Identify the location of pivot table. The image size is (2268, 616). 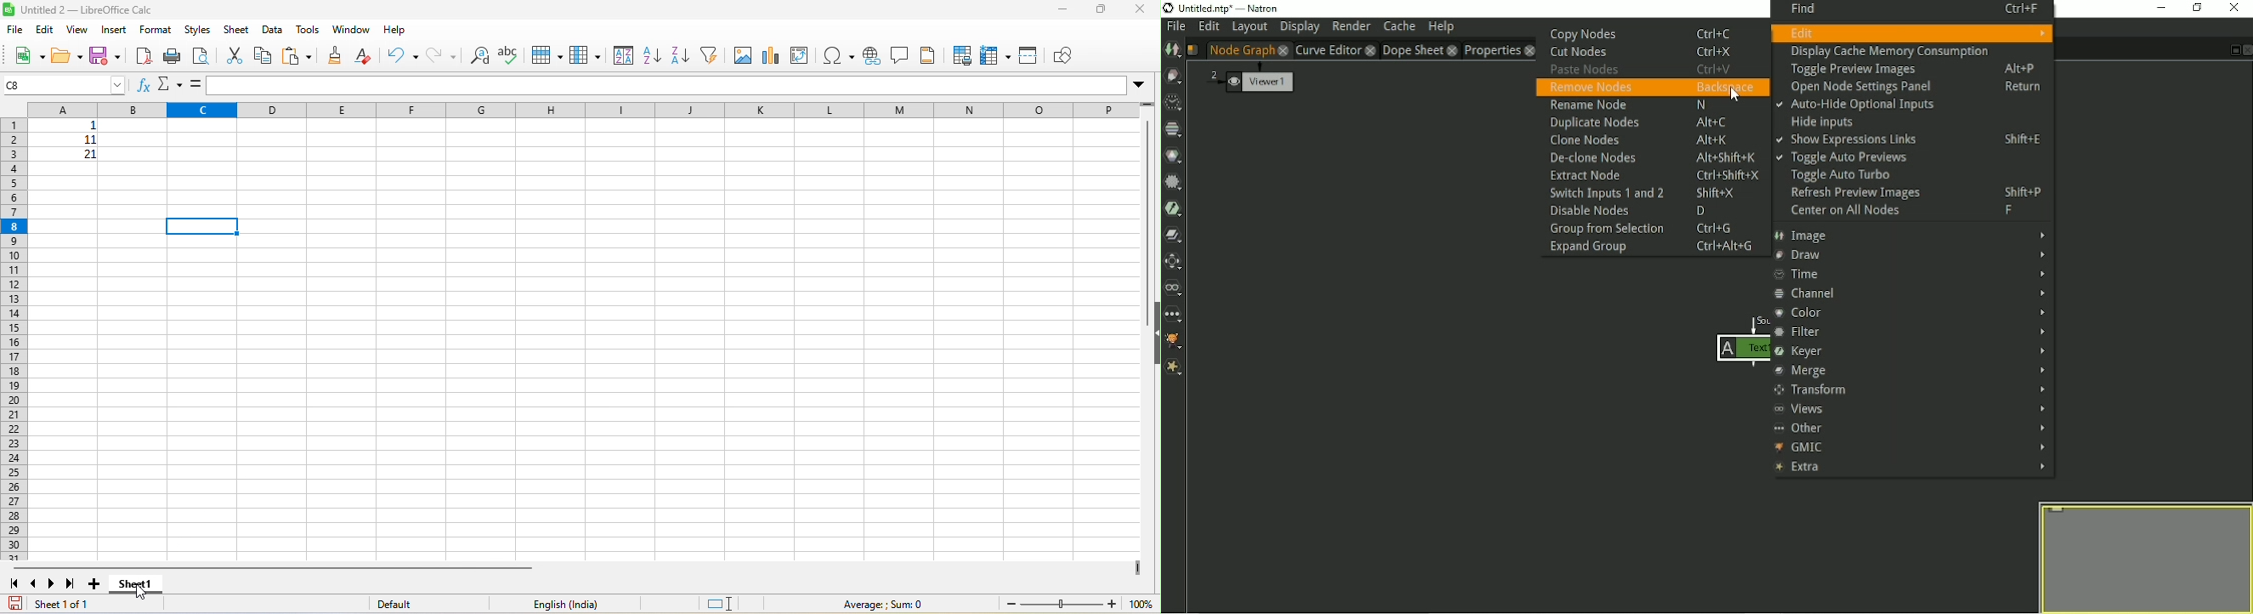
(801, 54).